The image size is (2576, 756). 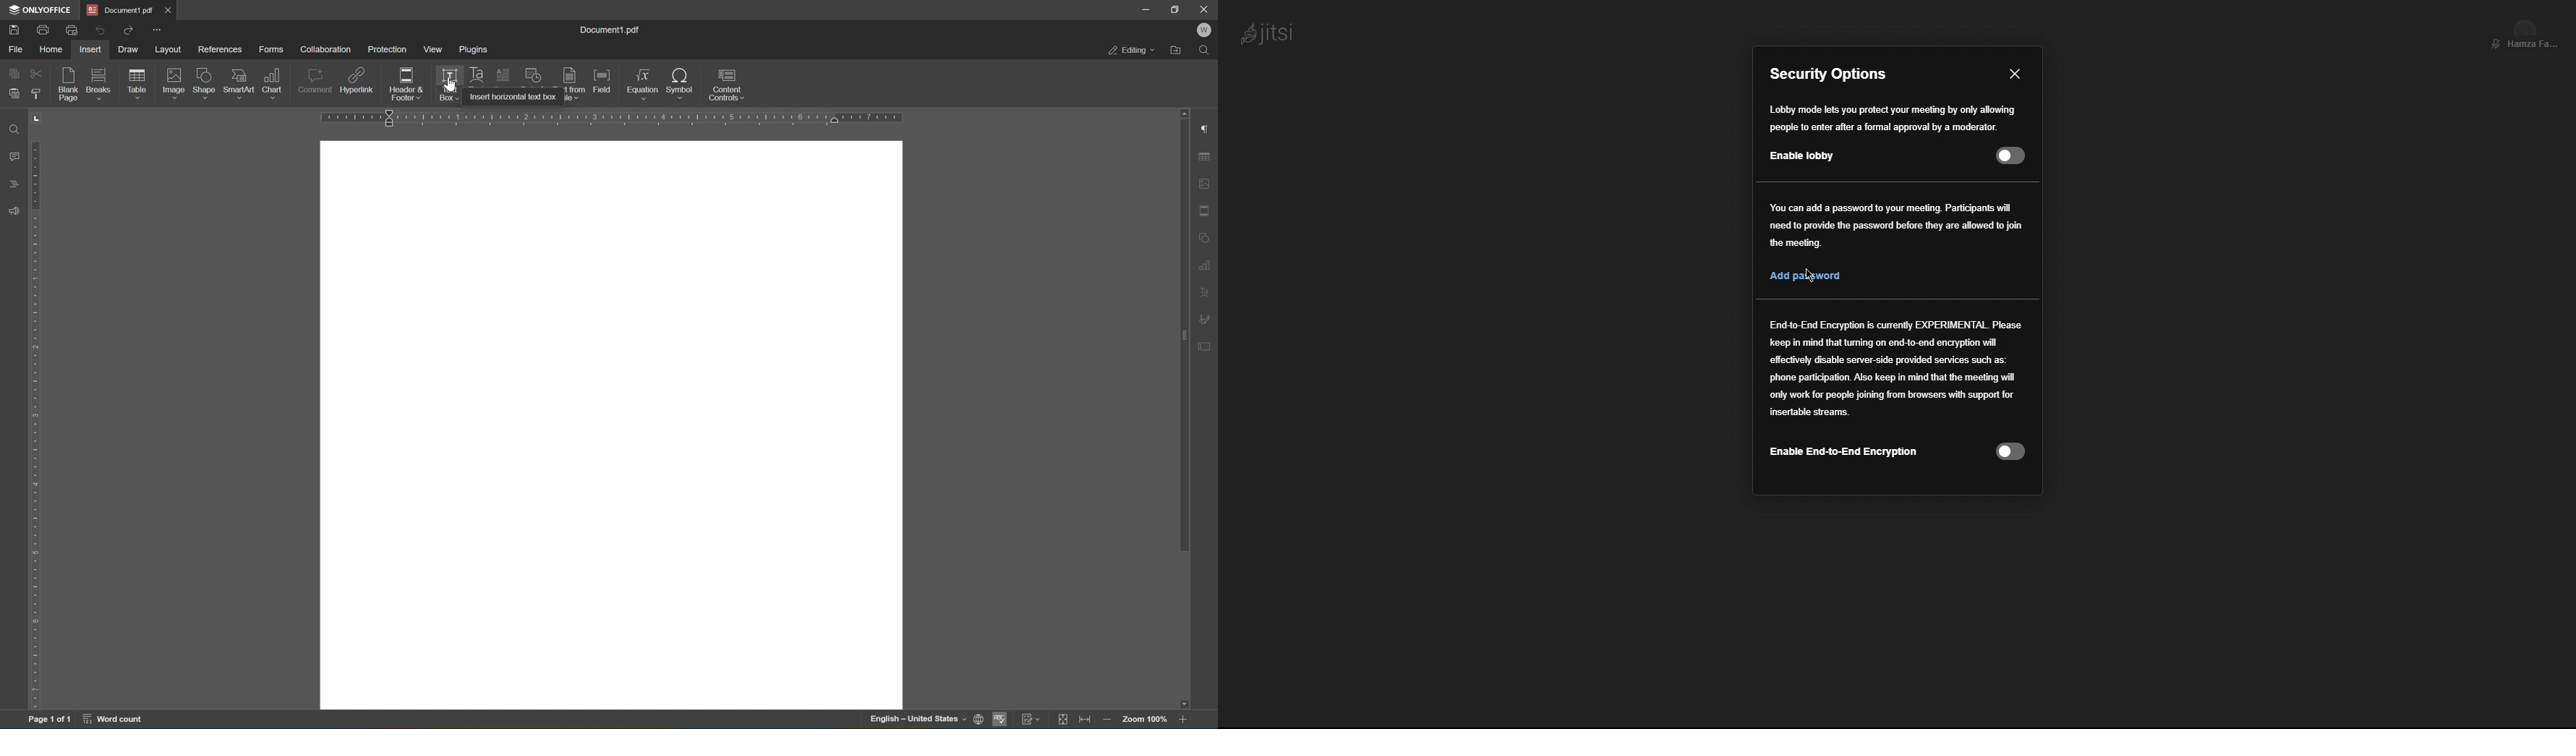 What do you see at coordinates (1132, 51) in the screenshot?
I see `Editing` at bounding box center [1132, 51].